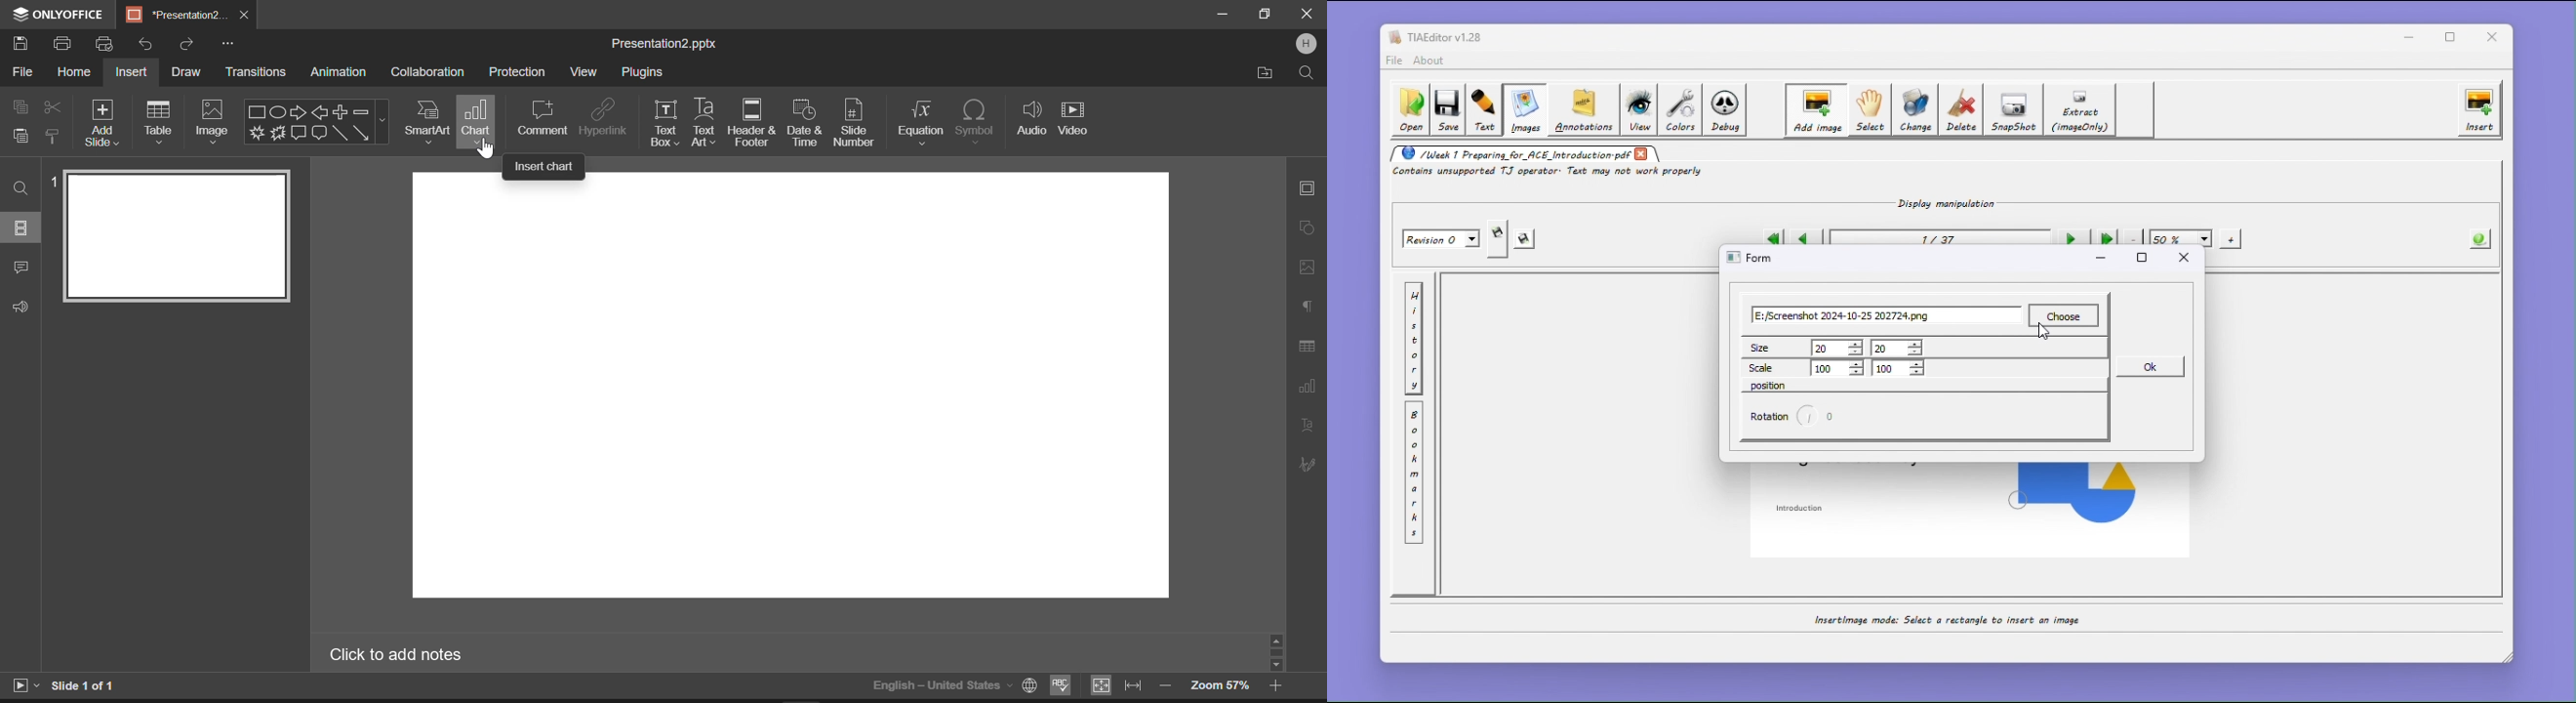 Image resolution: width=2576 pixels, height=728 pixels. What do you see at coordinates (1306, 44) in the screenshot?
I see `User` at bounding box center [1306, 44].